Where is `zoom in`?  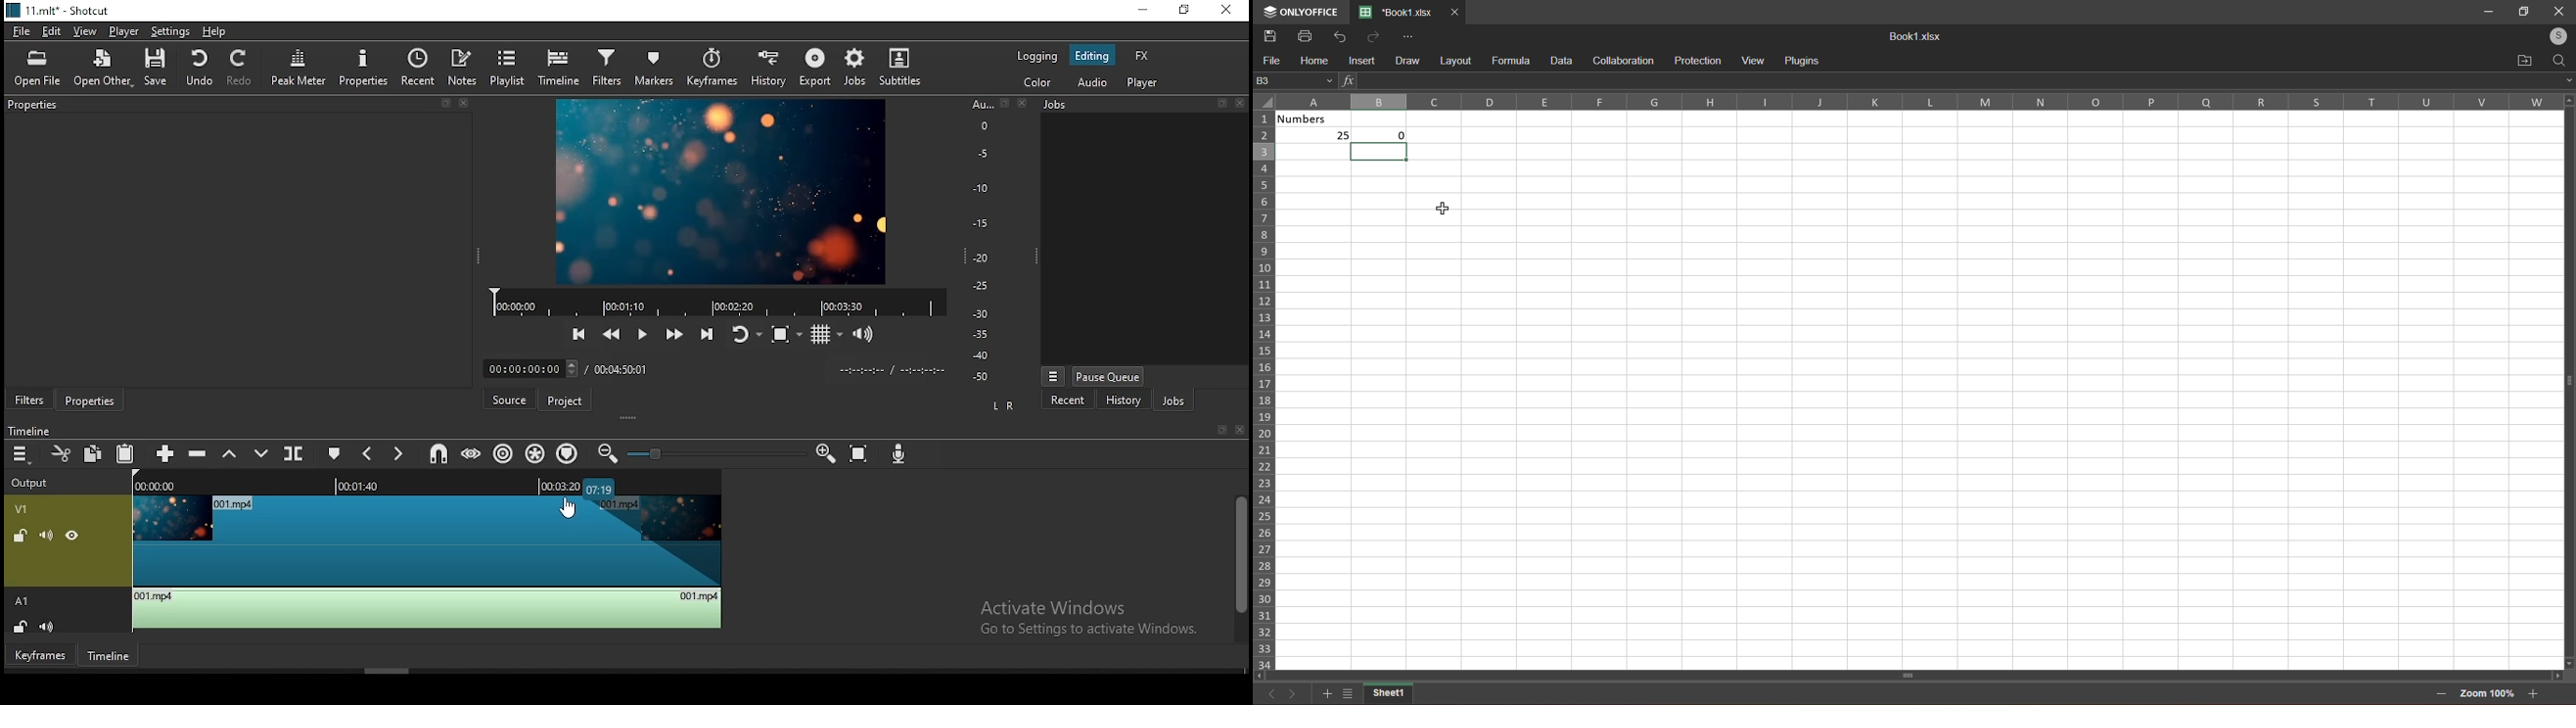 zoom in is located at coordinates (2535, 695).